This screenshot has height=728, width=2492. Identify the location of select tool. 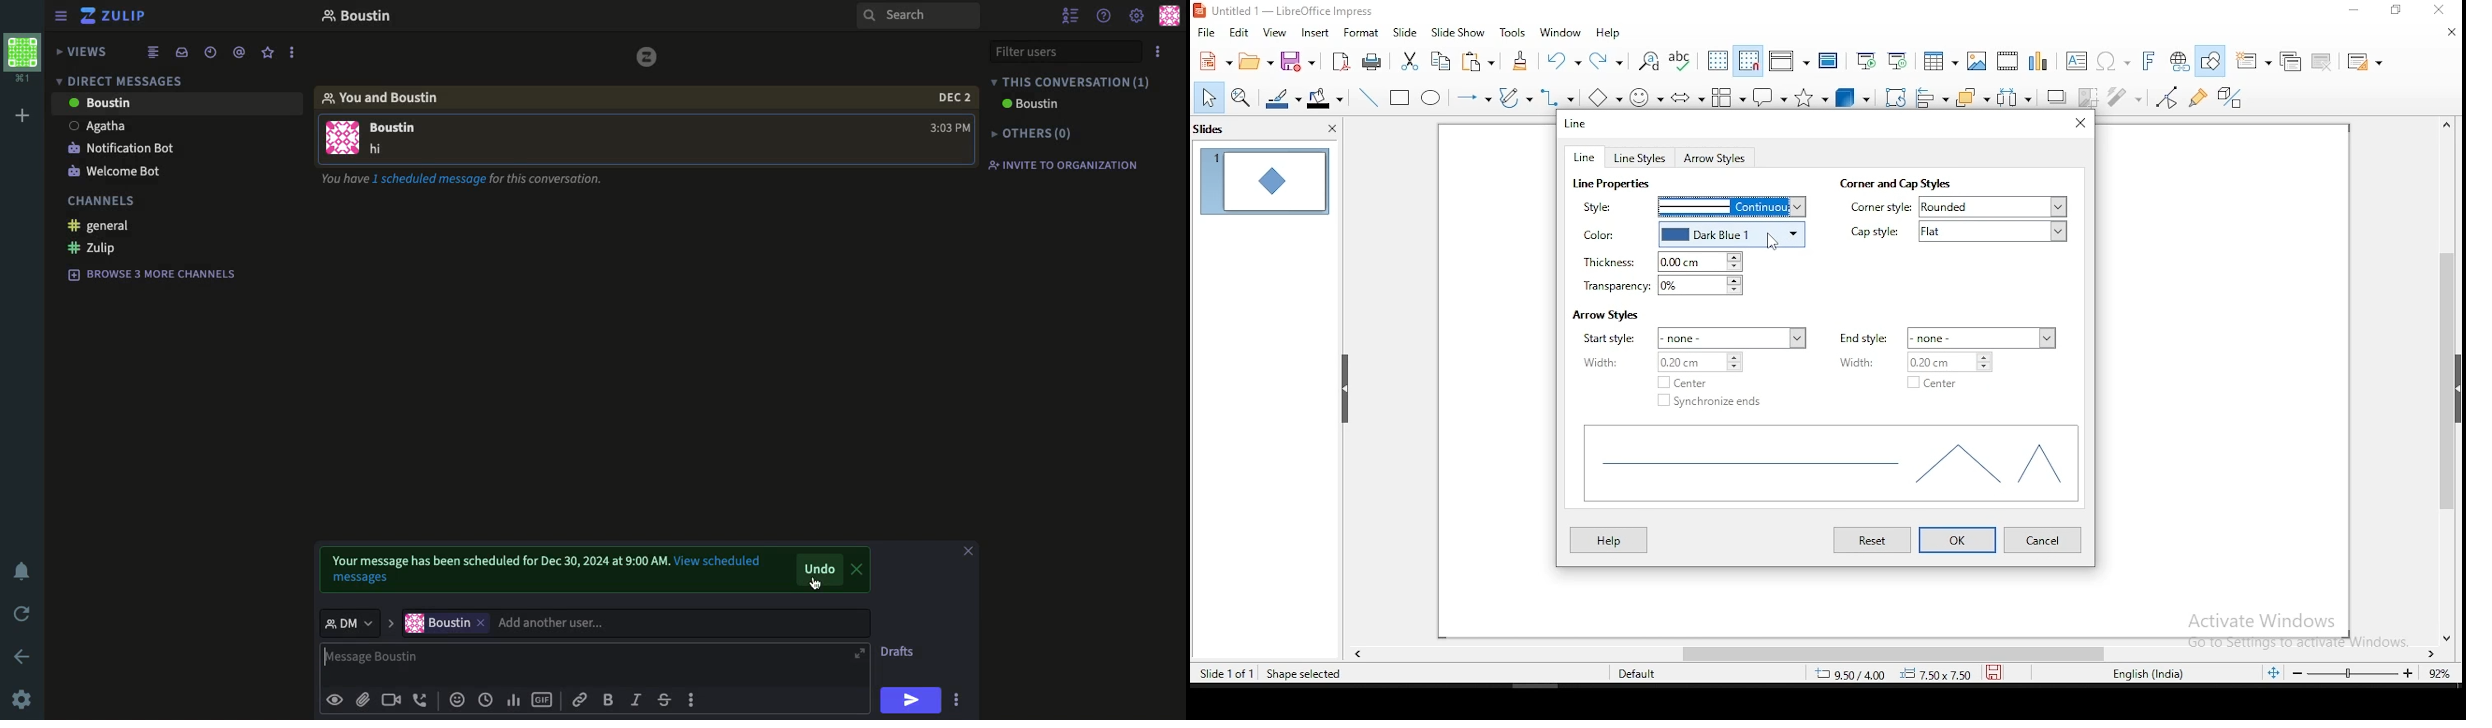
(1204, 99).